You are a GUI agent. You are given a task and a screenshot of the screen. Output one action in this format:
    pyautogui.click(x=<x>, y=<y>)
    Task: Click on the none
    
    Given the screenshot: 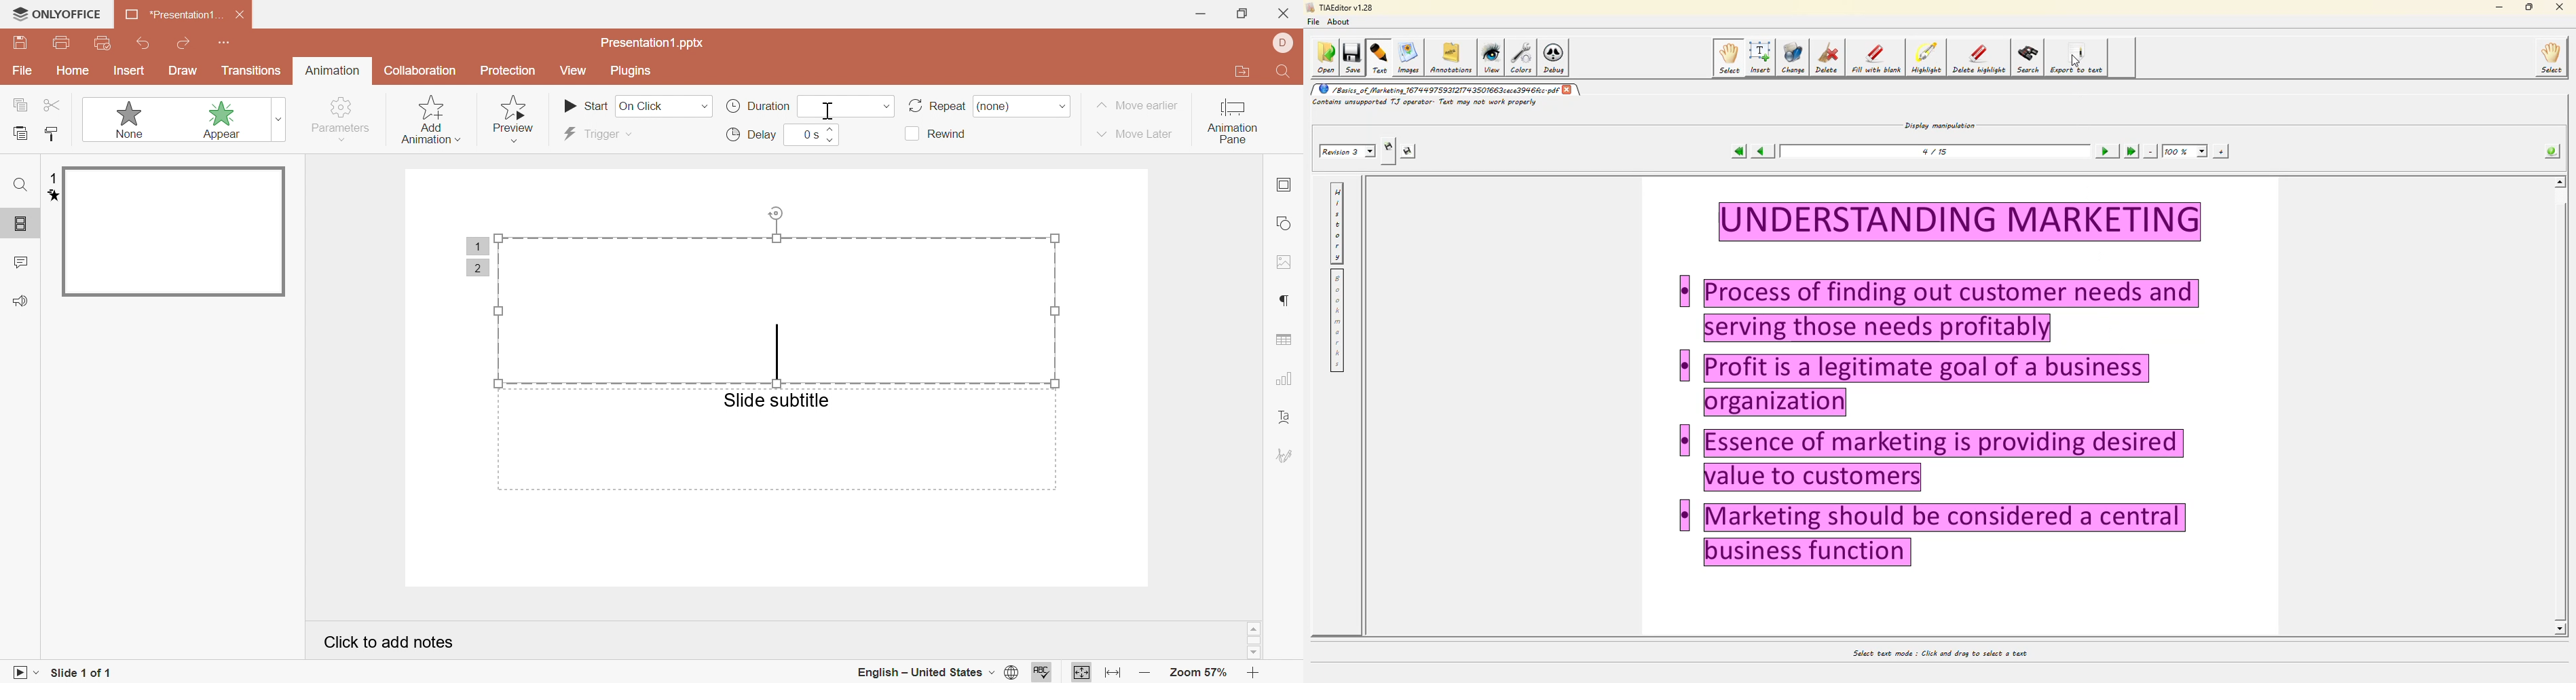 What is the action you would take?
    pyautogui.click(x=116, y=119)
    